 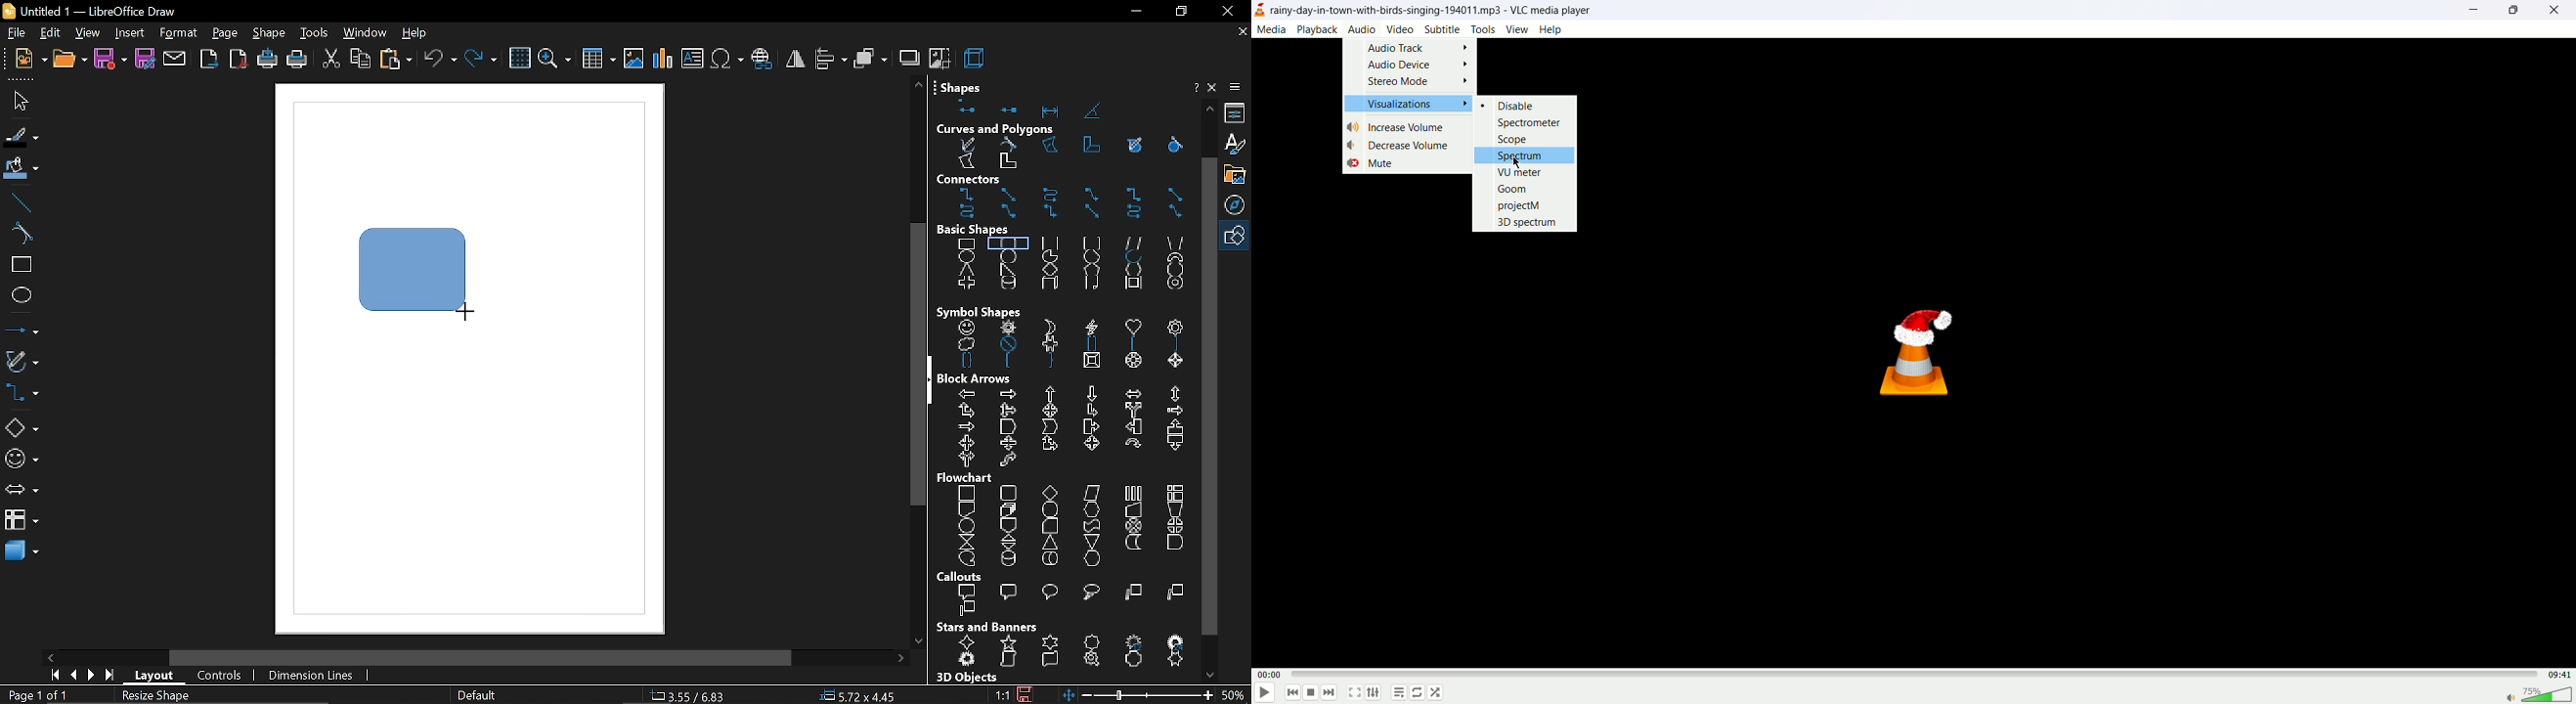 What do you see at coordinates (1194, 88) in the screenshot?
I see `help` at bounding box center [1194, 88].